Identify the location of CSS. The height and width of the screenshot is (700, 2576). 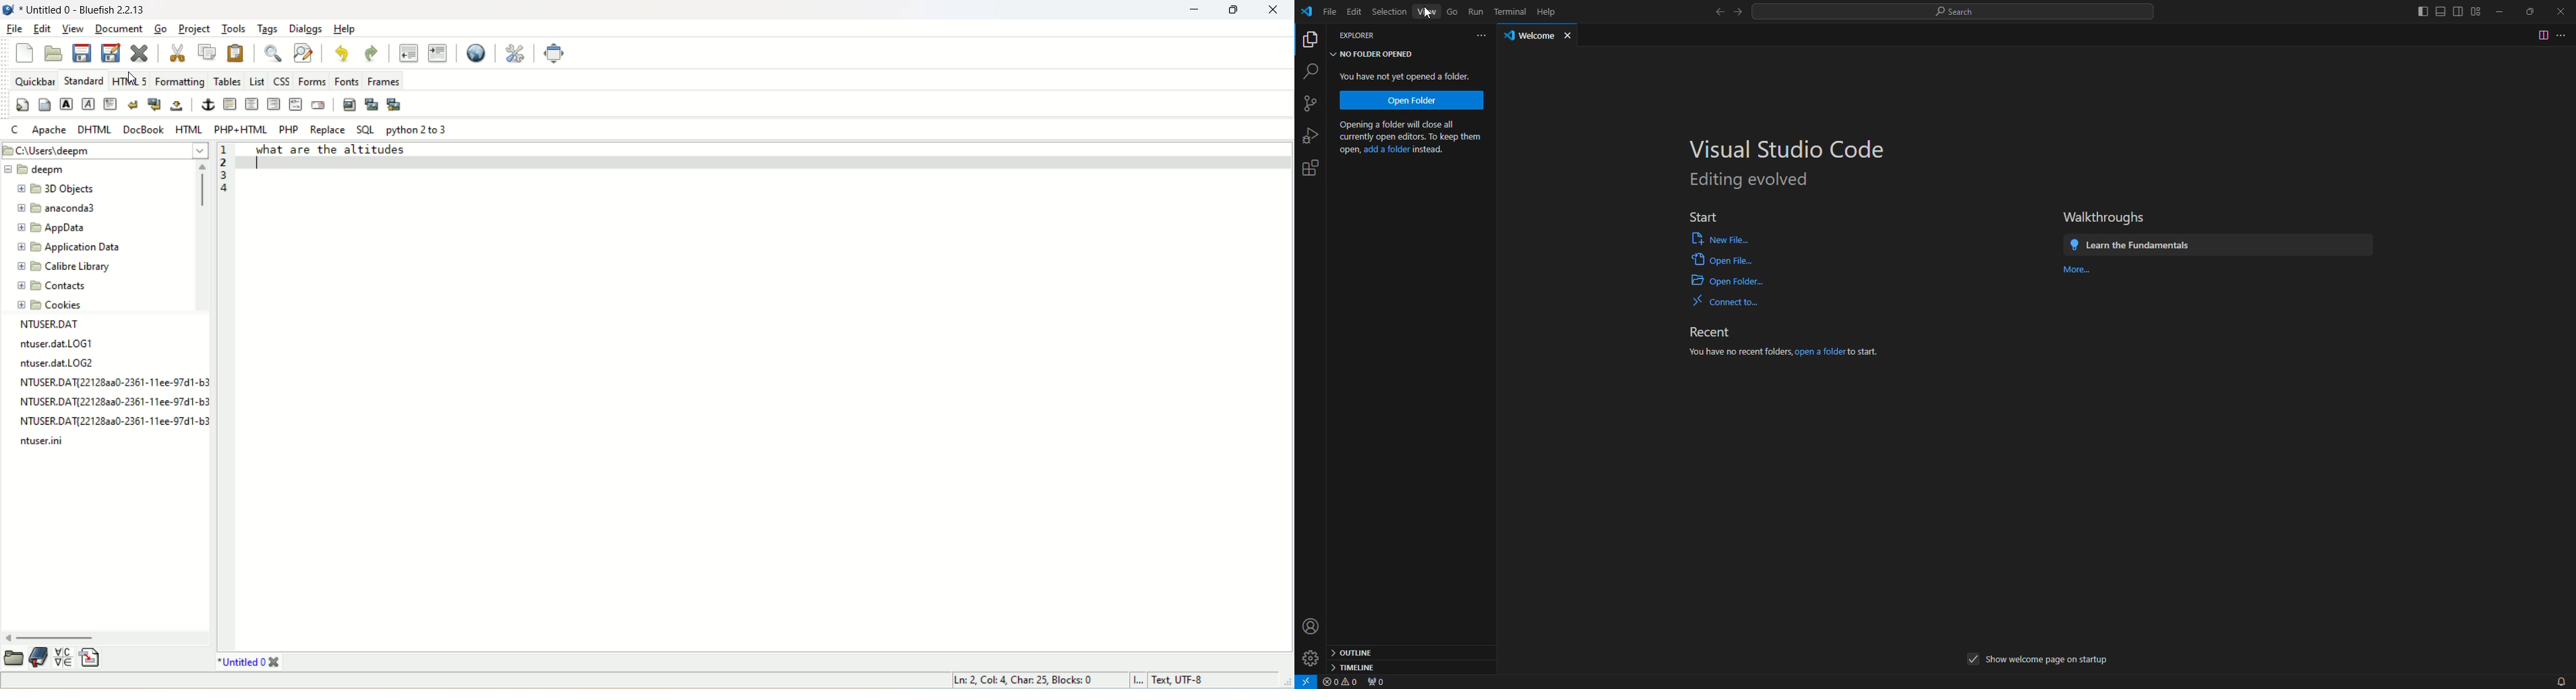
(281, 81).